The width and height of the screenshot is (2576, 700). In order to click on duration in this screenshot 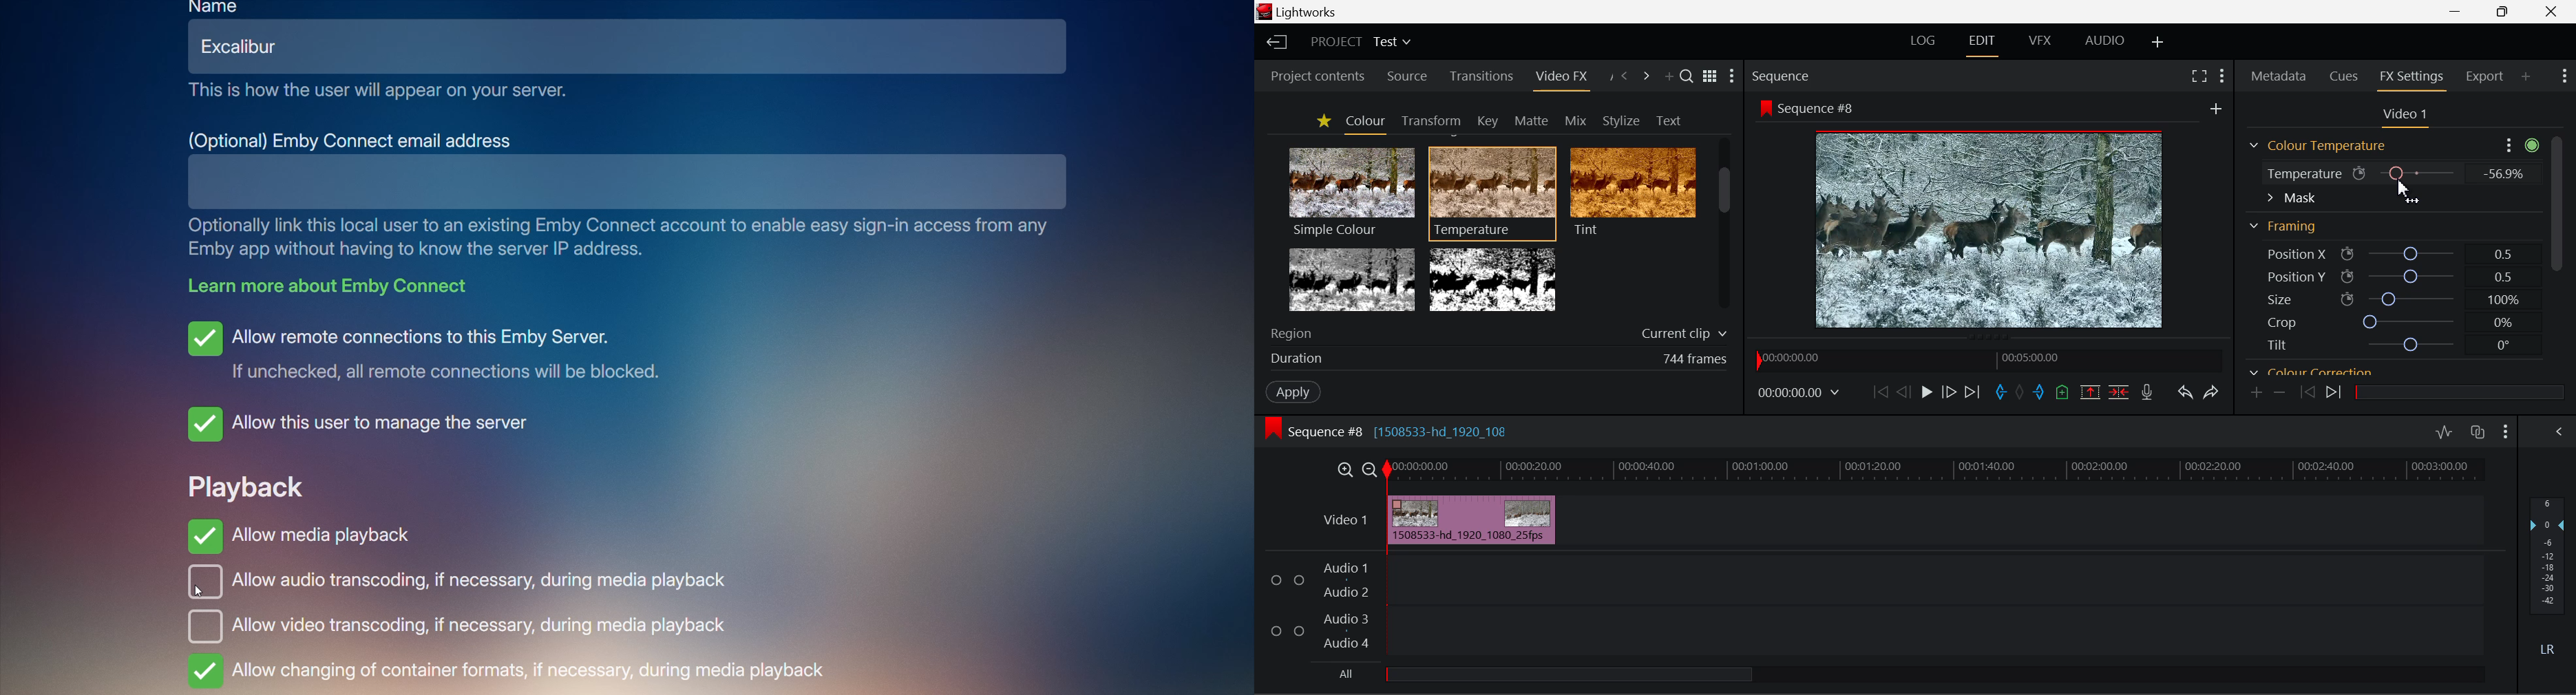, I will do `click(1293, 359)`.